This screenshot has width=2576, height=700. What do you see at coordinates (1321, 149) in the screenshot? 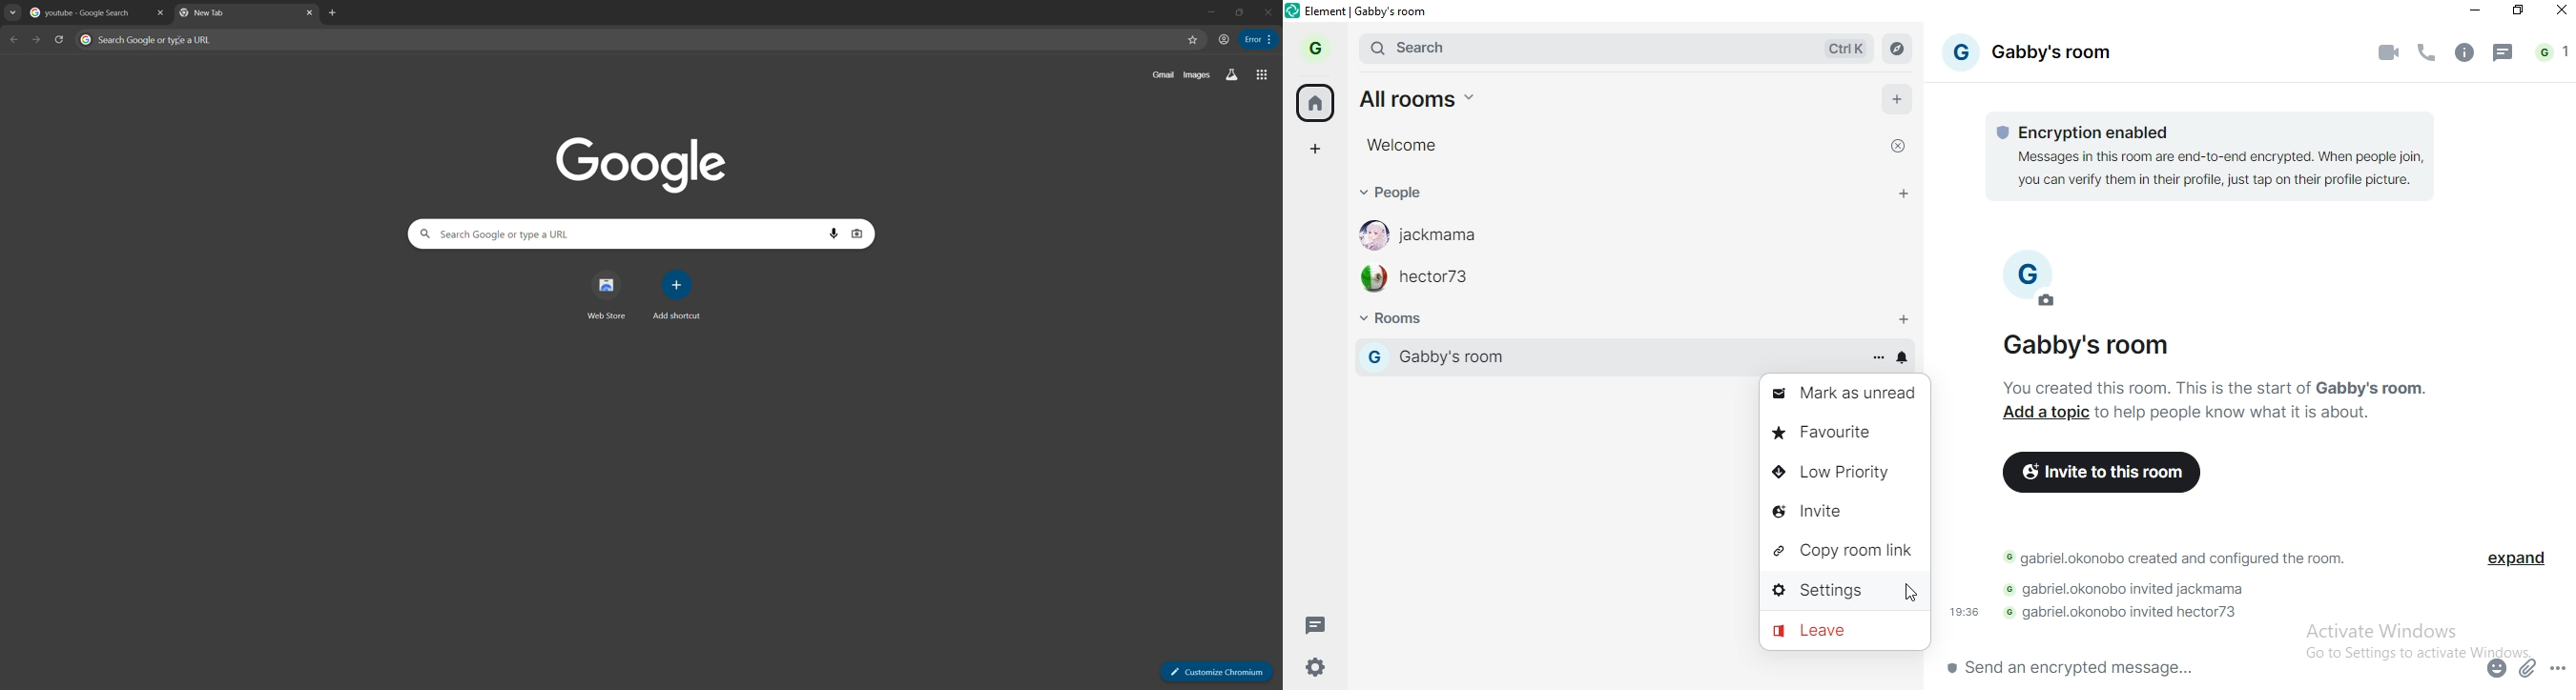
I see `add space` at bounding box center [1321, 149].